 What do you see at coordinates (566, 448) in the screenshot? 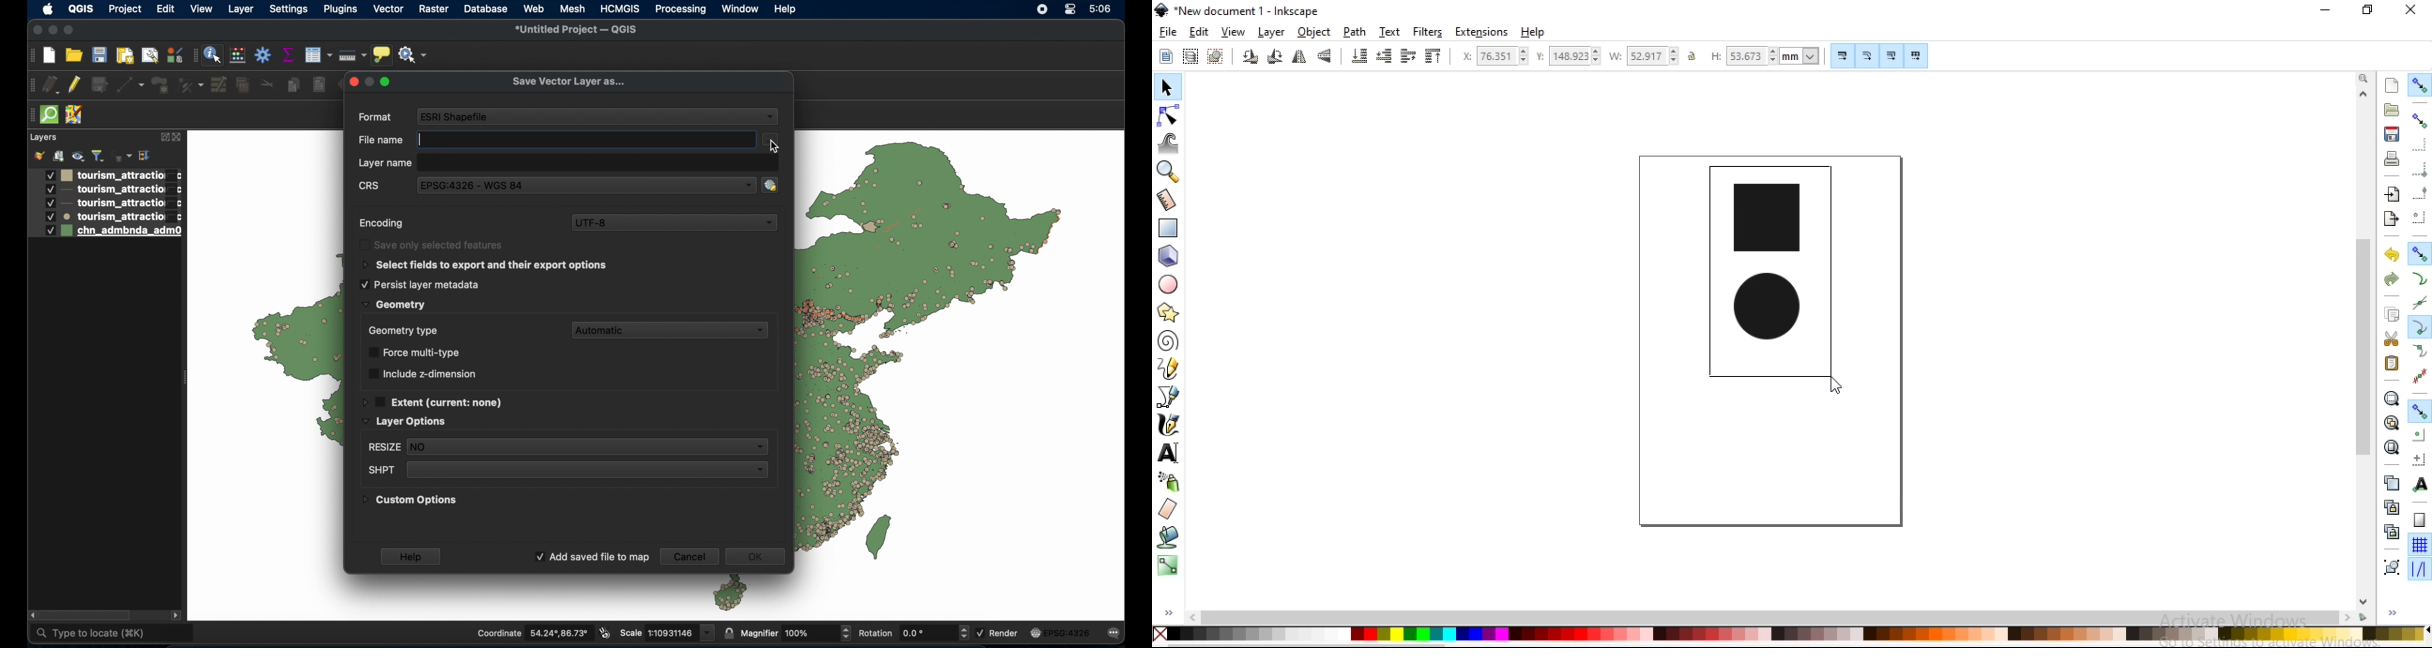
I see `resize dropdown` at bounding box center [566, 448].